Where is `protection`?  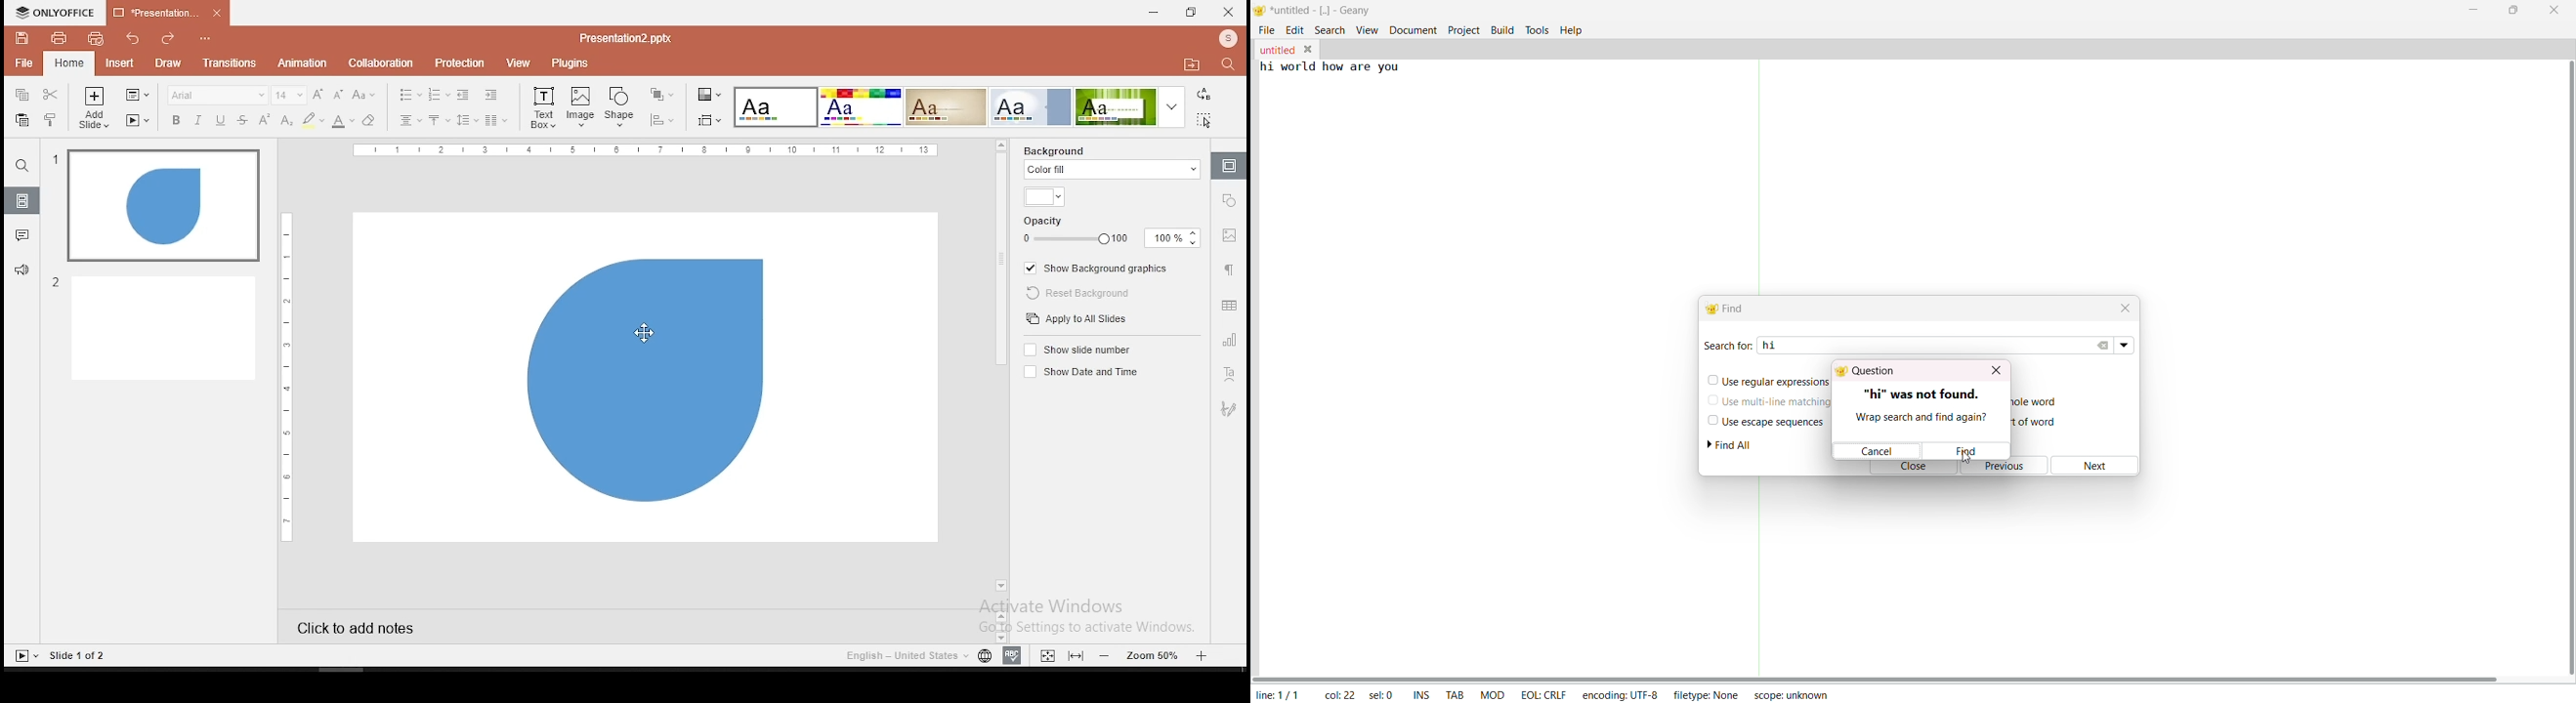
protection is located at coordinates (458, 63).